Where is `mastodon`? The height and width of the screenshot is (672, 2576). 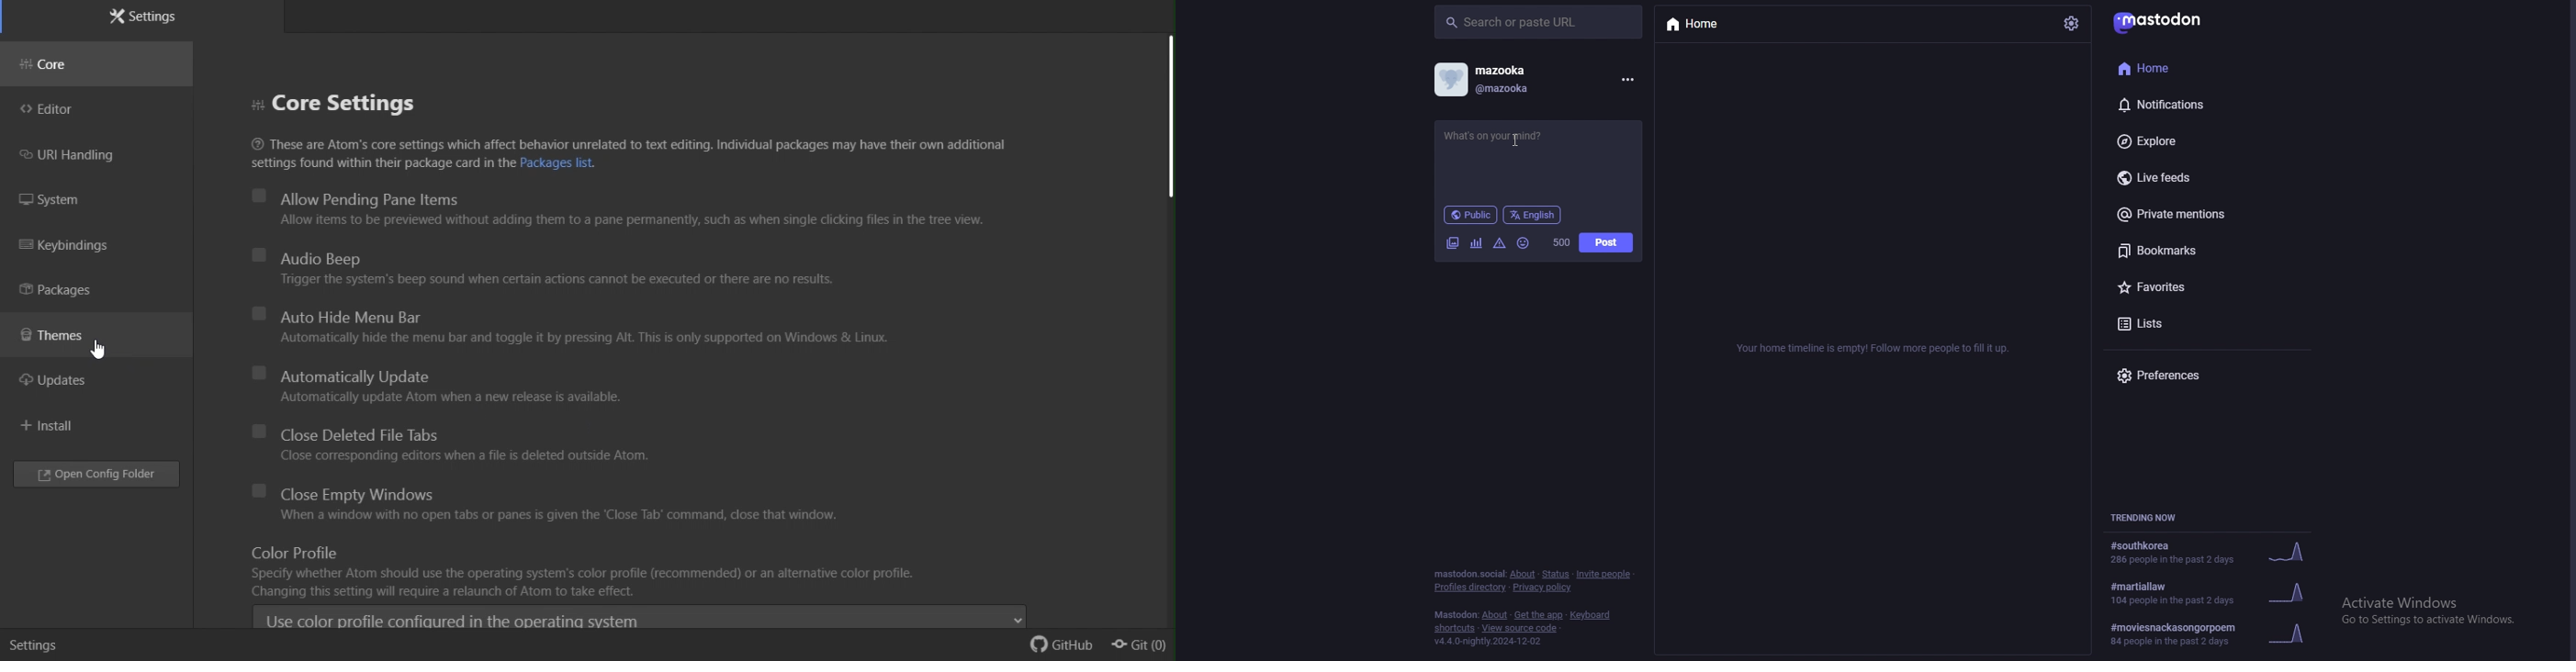
mastodon is located at coordinates (2170, 22).